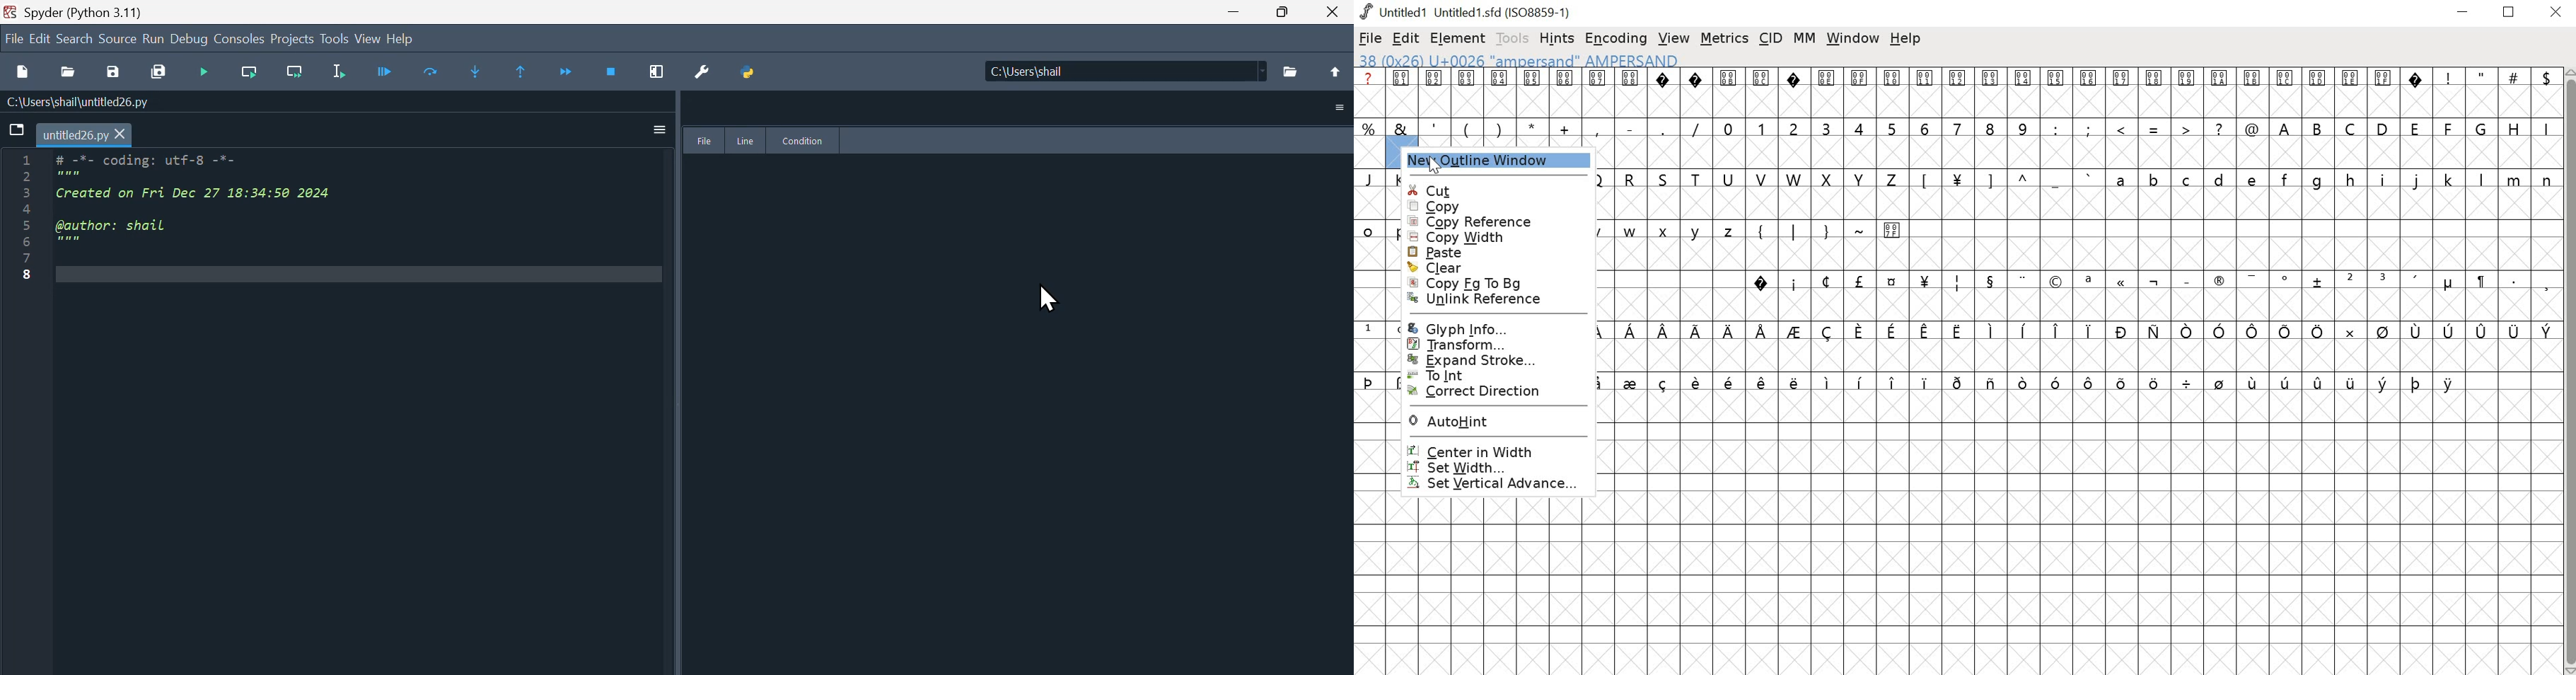 The image size is (2576, 700). Describe the element at coordinates (2058, 180) in the screenshot. I see `_` at that location.